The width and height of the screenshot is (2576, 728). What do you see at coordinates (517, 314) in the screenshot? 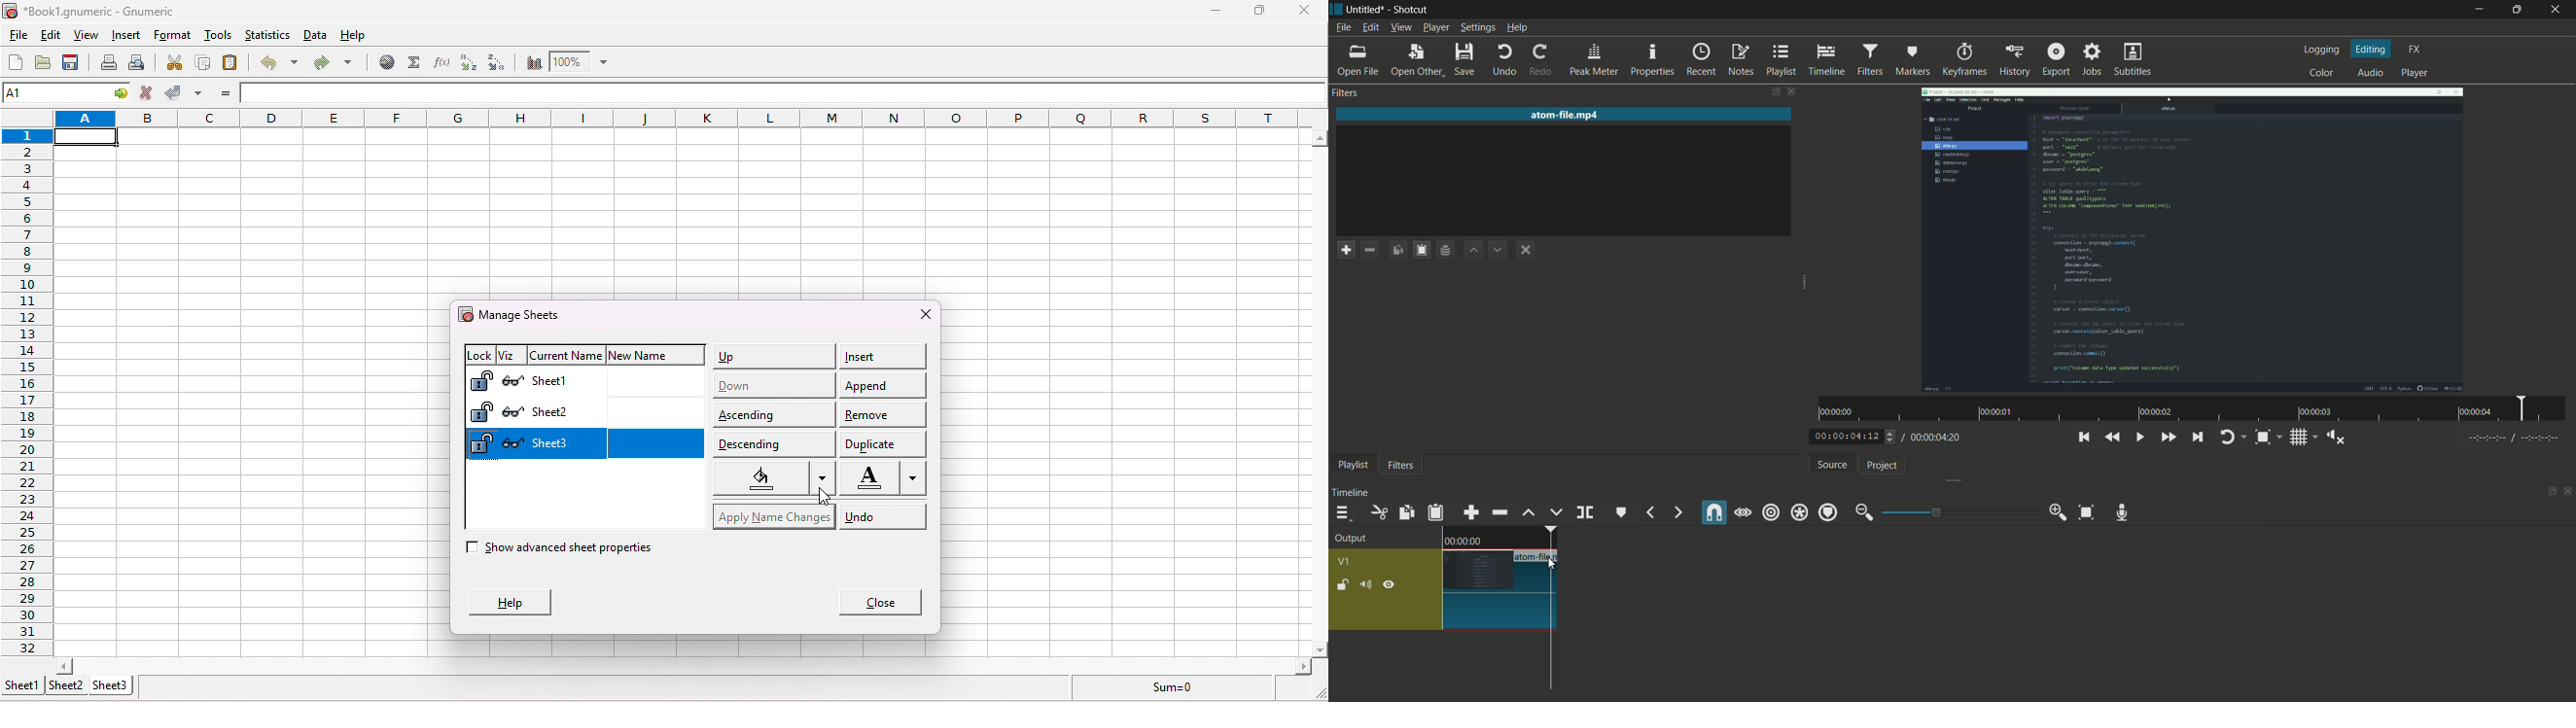
I see `manage sheets` at bounding box center [517, 314].